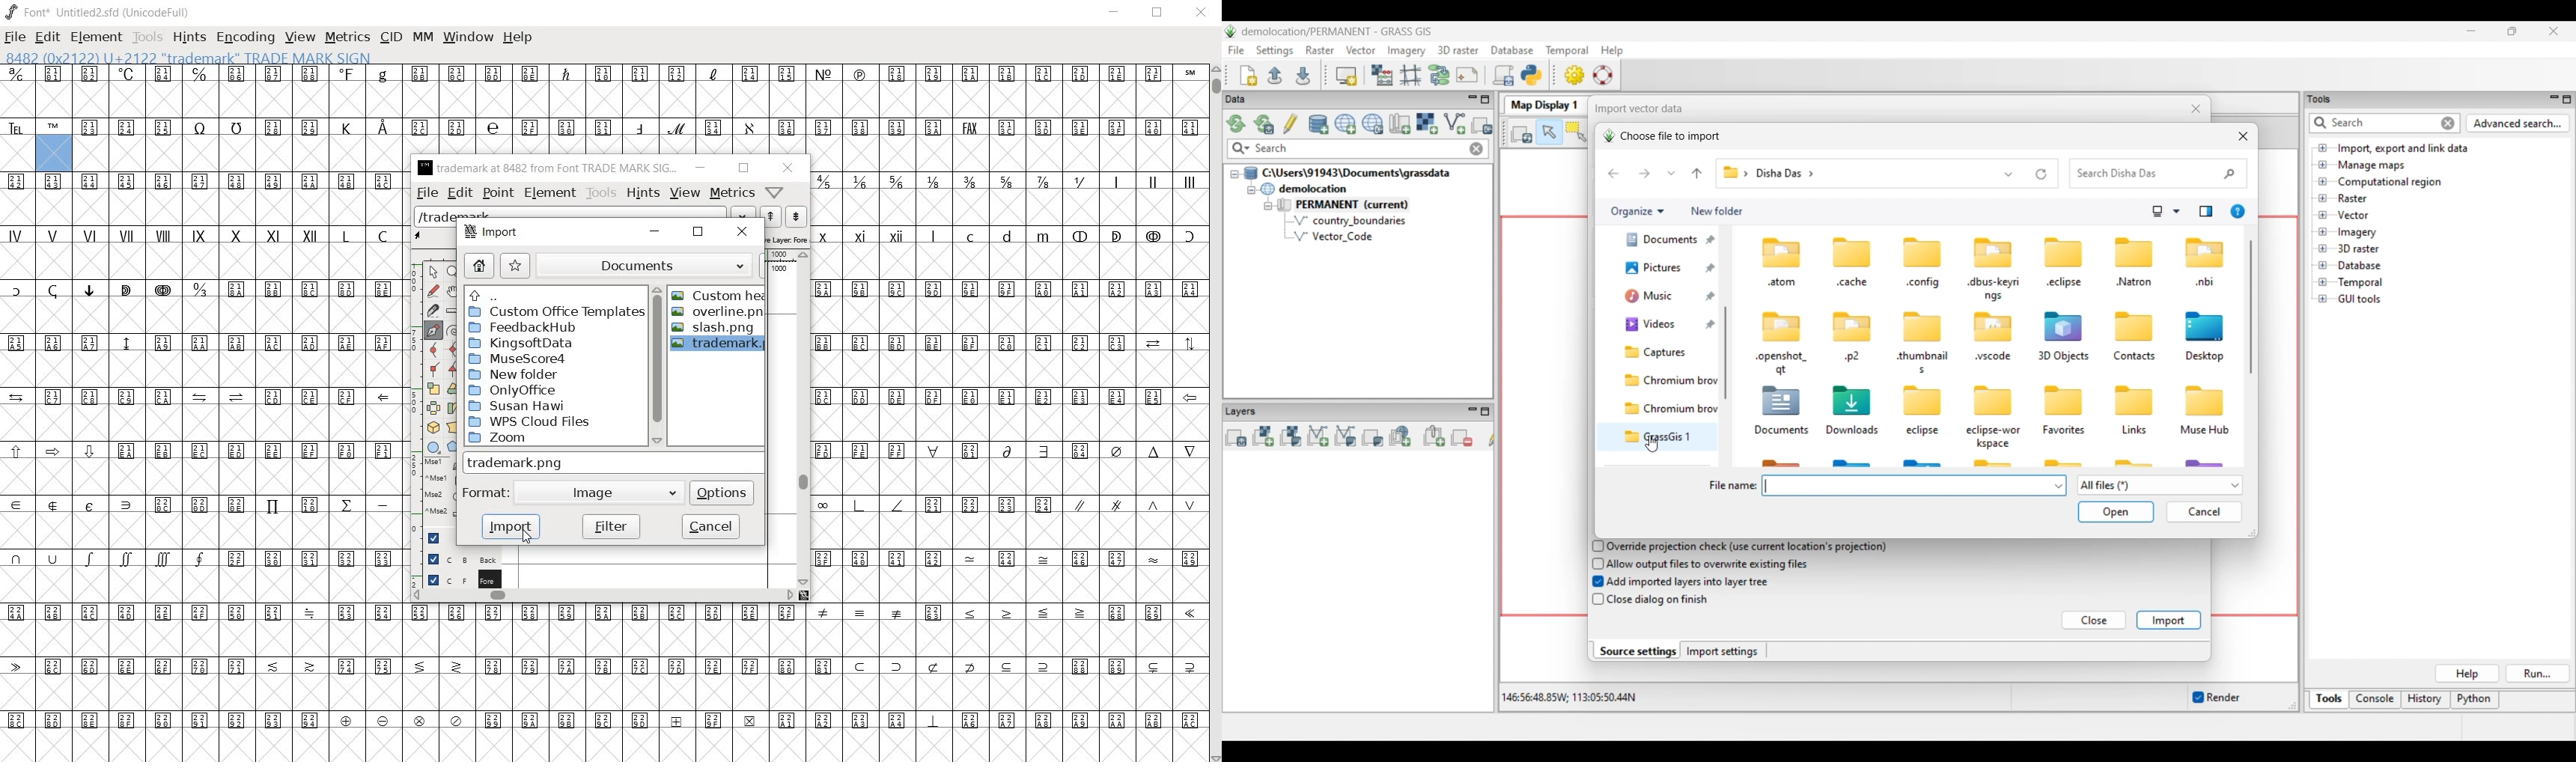 This screenshot has width=2576, height=784. Describe the element at coordinates (775, 190) in the screenshot. I see `Help/Window` at that location.